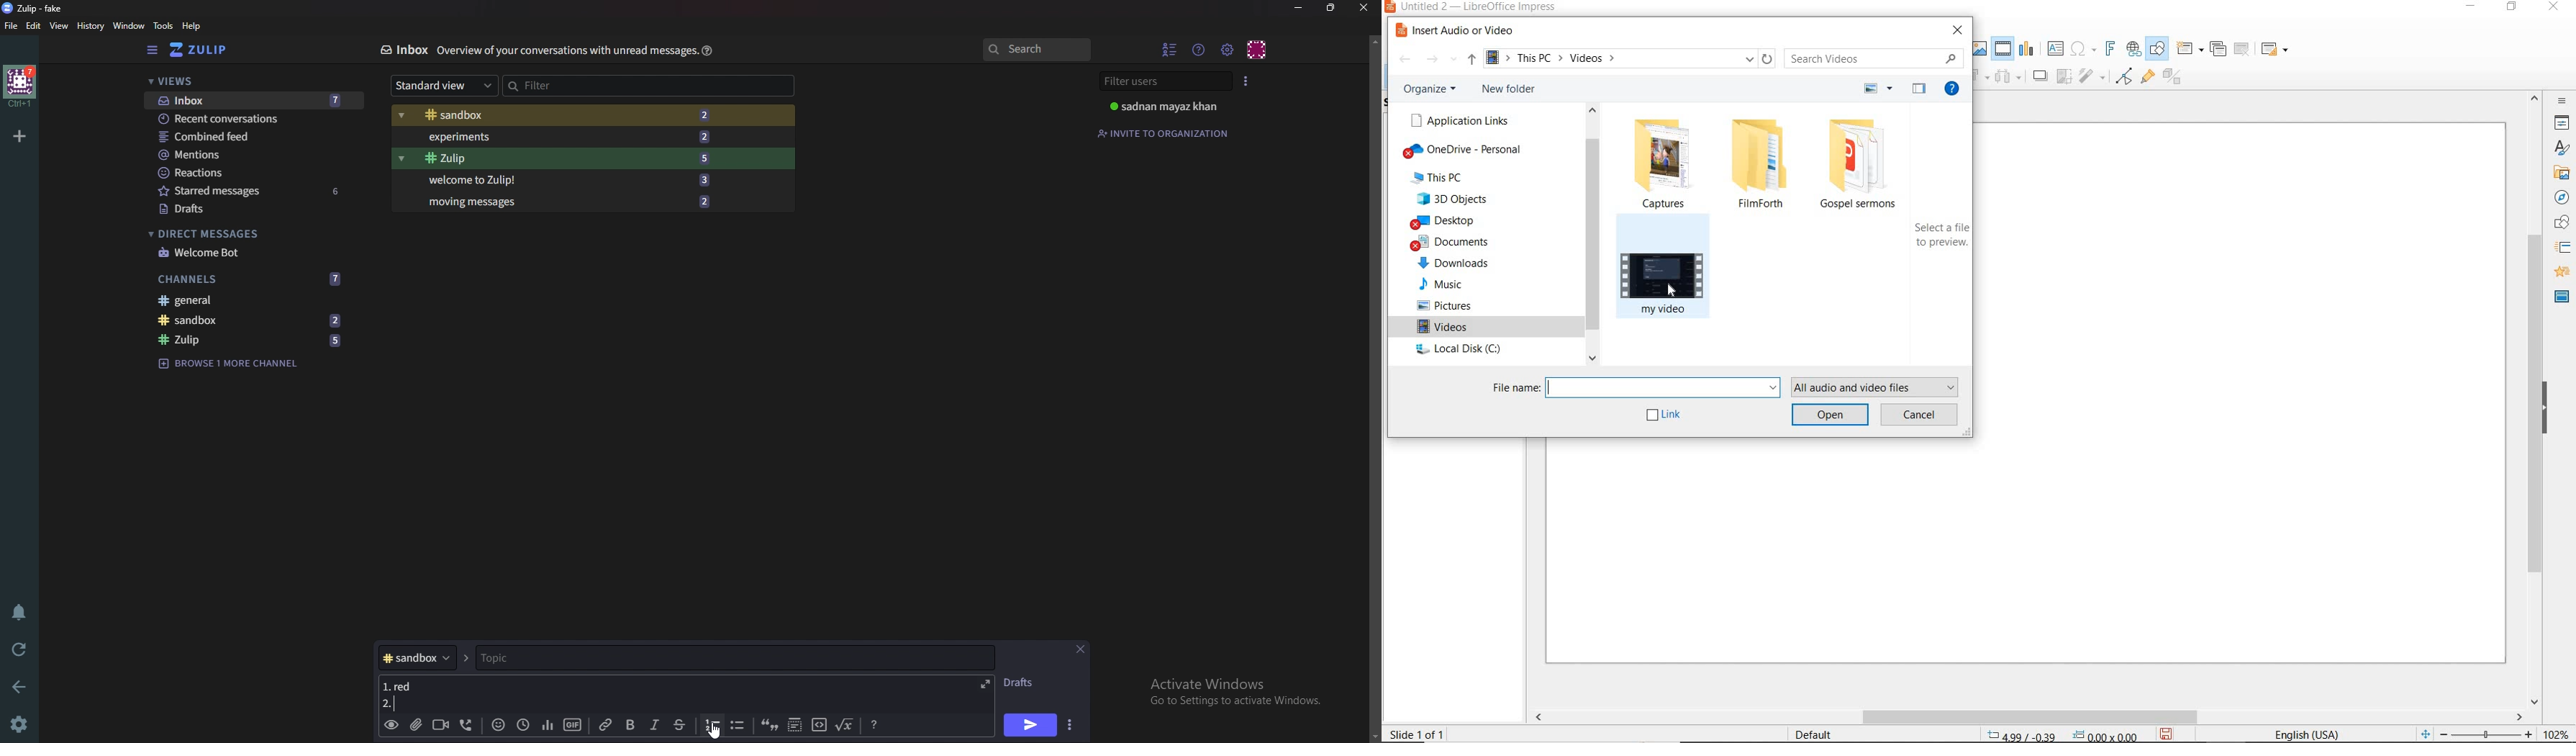 The height and width of the screenshot is (756, 2576). I want to click on TOGGLE POINT EDIT MODE, so click(2126, 76).